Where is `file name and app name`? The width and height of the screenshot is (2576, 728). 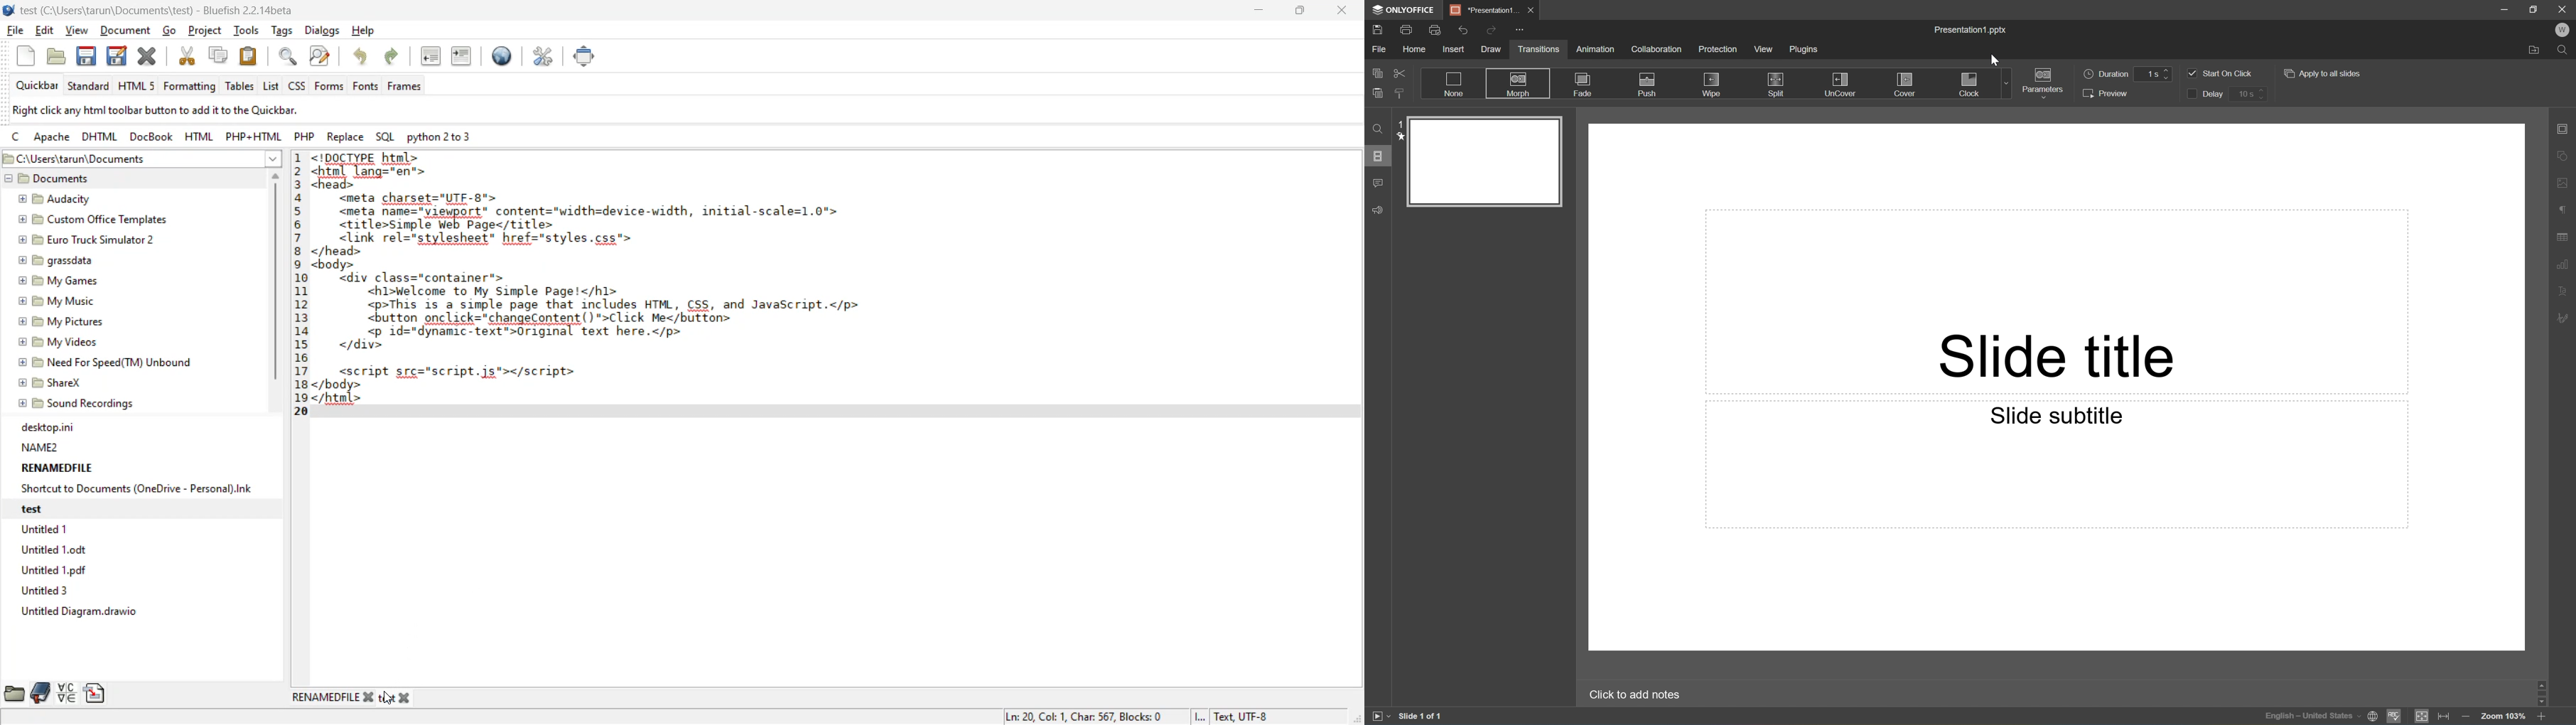
file name and app name is located at coordinates (153, 9).